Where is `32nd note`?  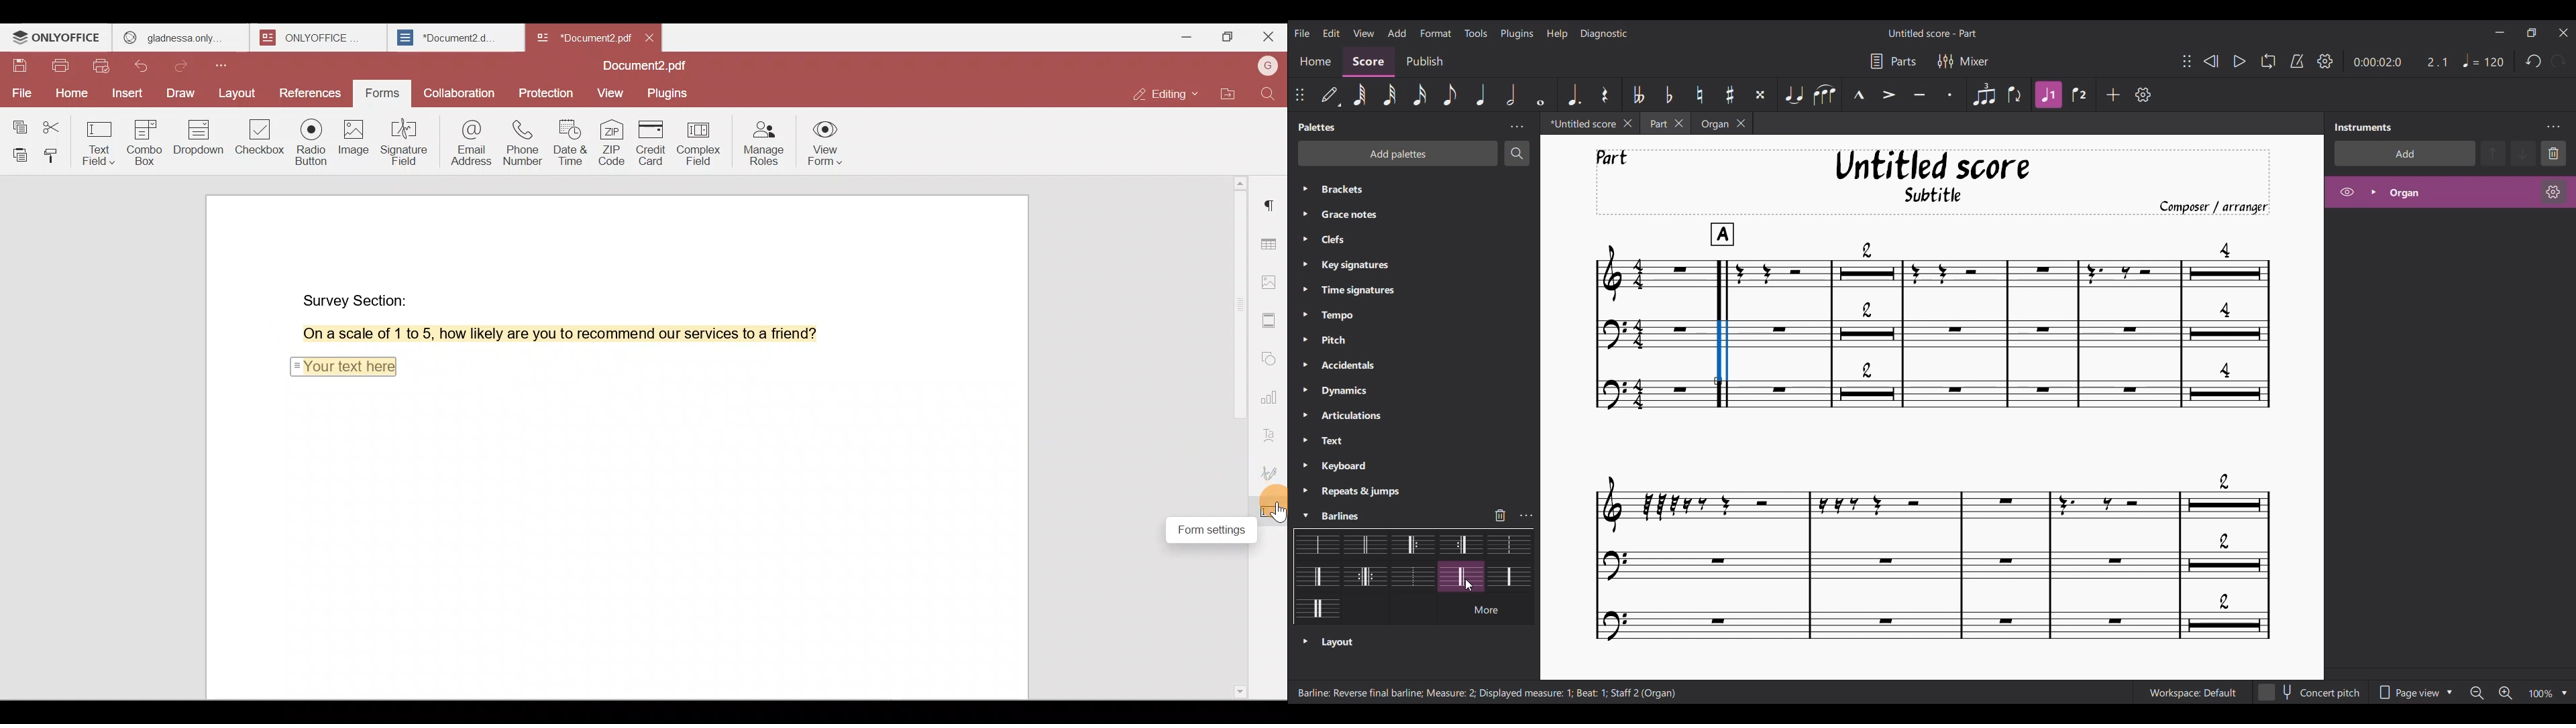 32nd note is located at coordinates (1391, 95).